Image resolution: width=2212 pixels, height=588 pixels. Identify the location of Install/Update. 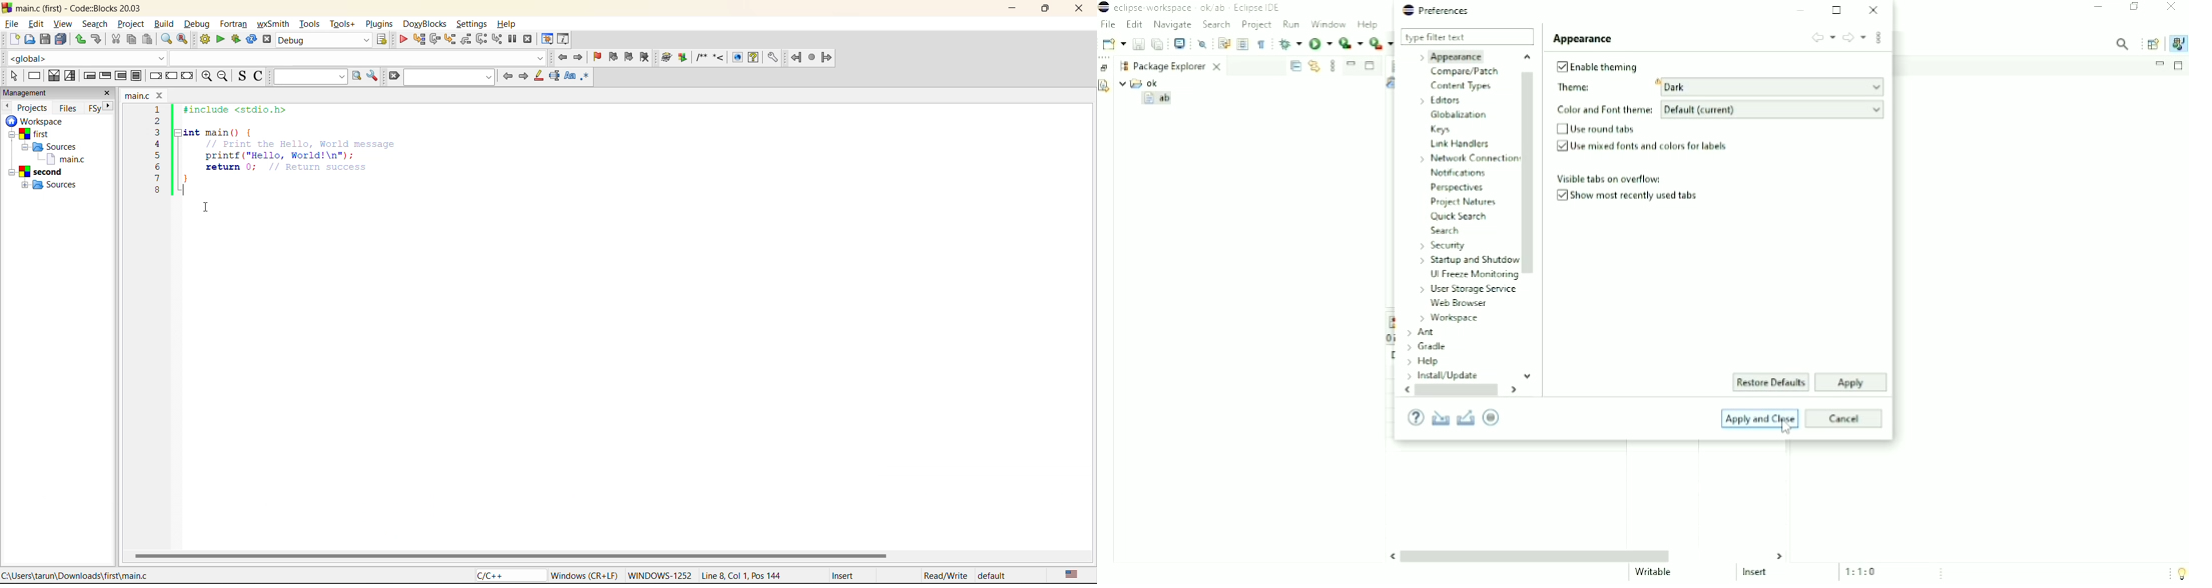
(1441, 376).